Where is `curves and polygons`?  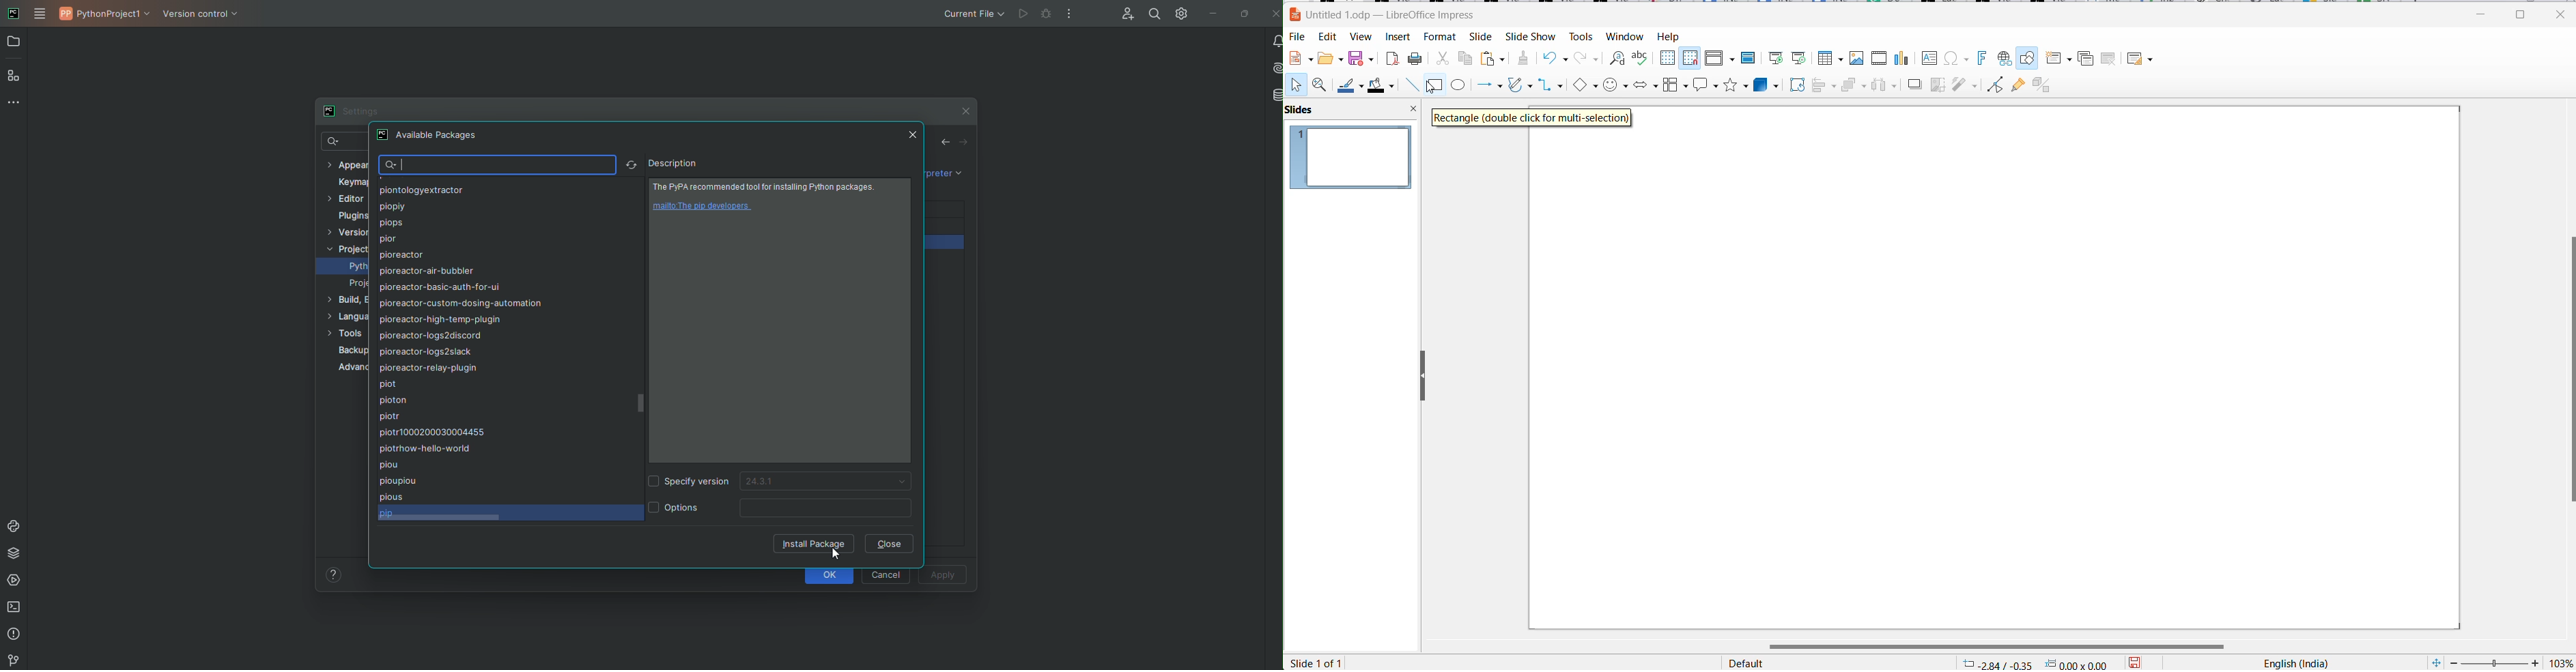 curves and polygons is located at coordinates (1518, 87).